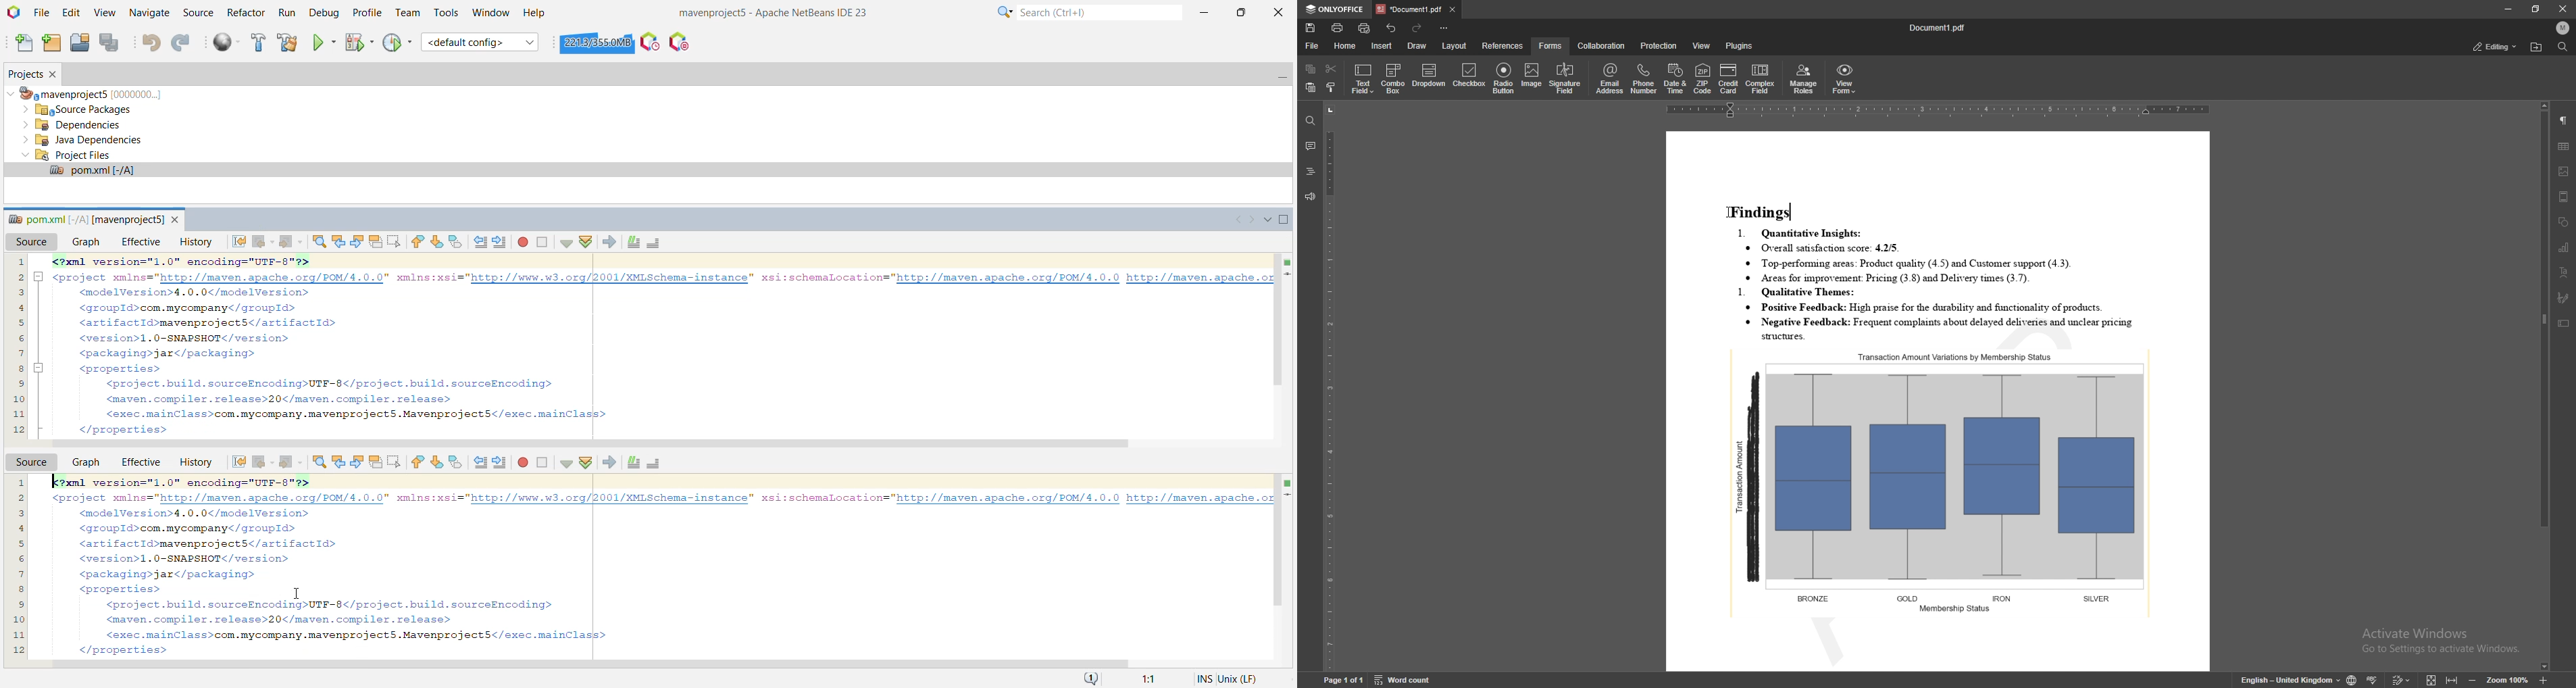  I want to click on feedback, so click(1308, 197).